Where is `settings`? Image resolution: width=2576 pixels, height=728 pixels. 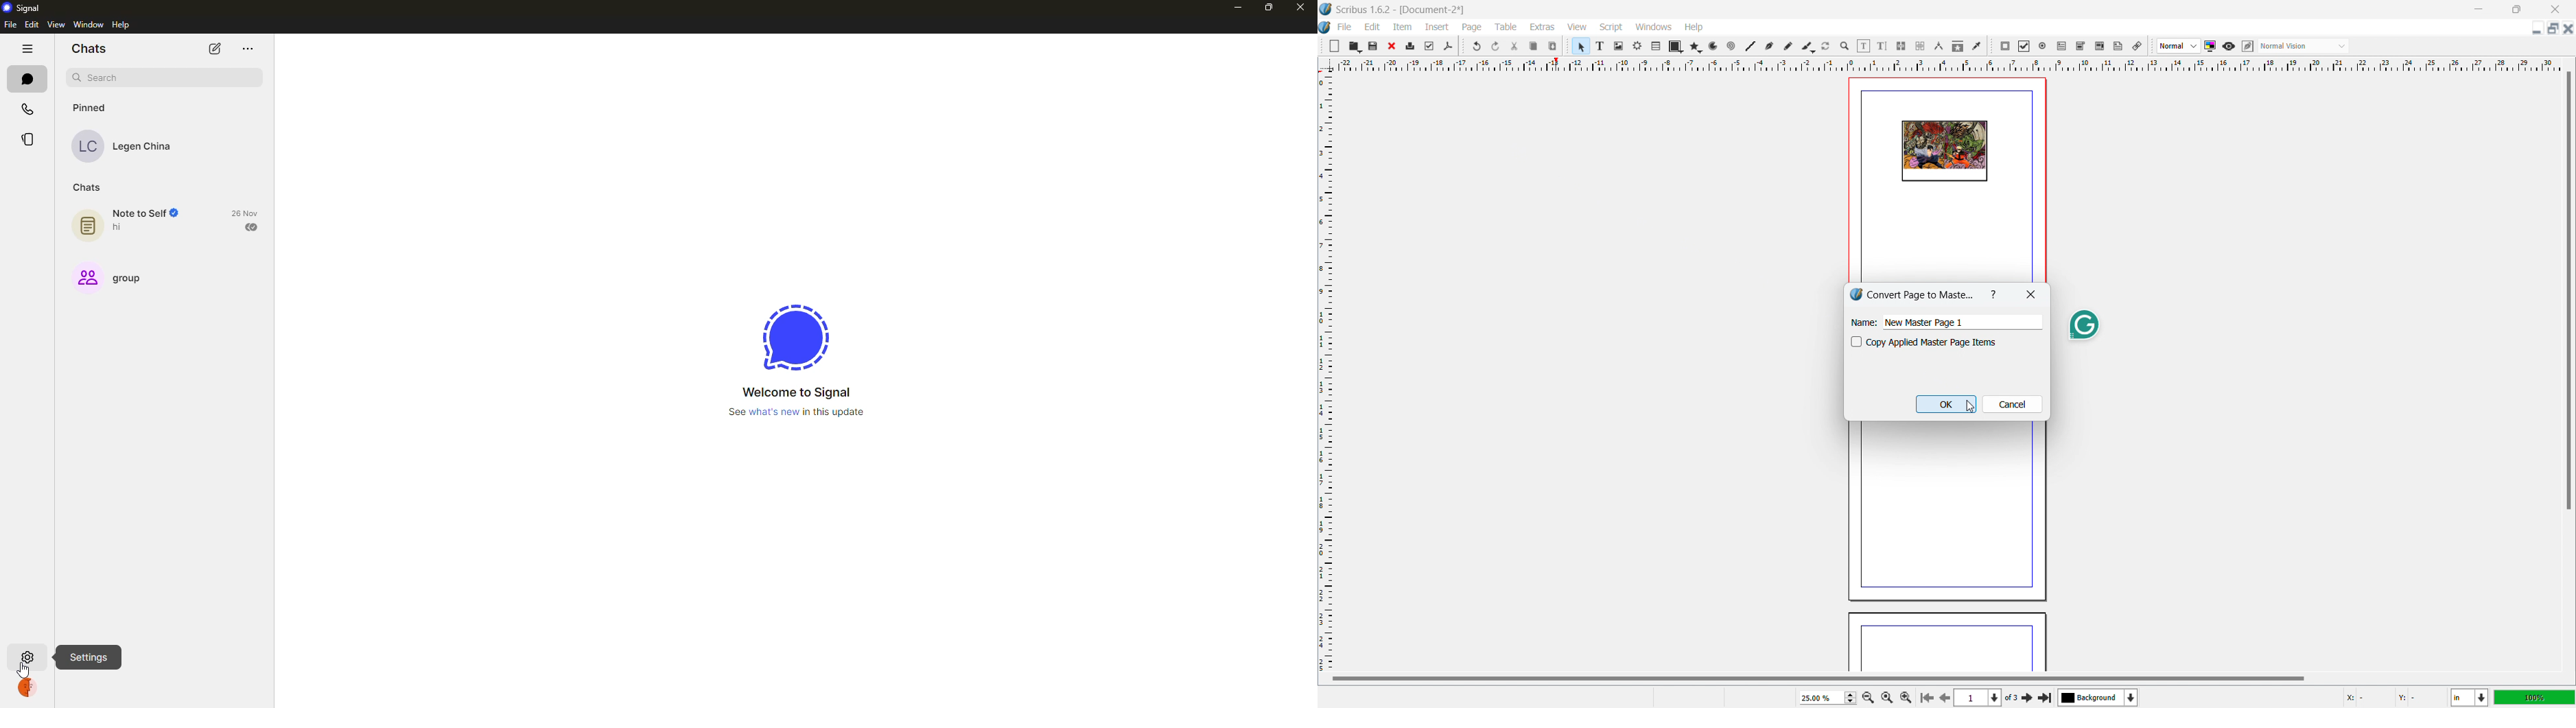
settings is located at coordinates (88, 656).